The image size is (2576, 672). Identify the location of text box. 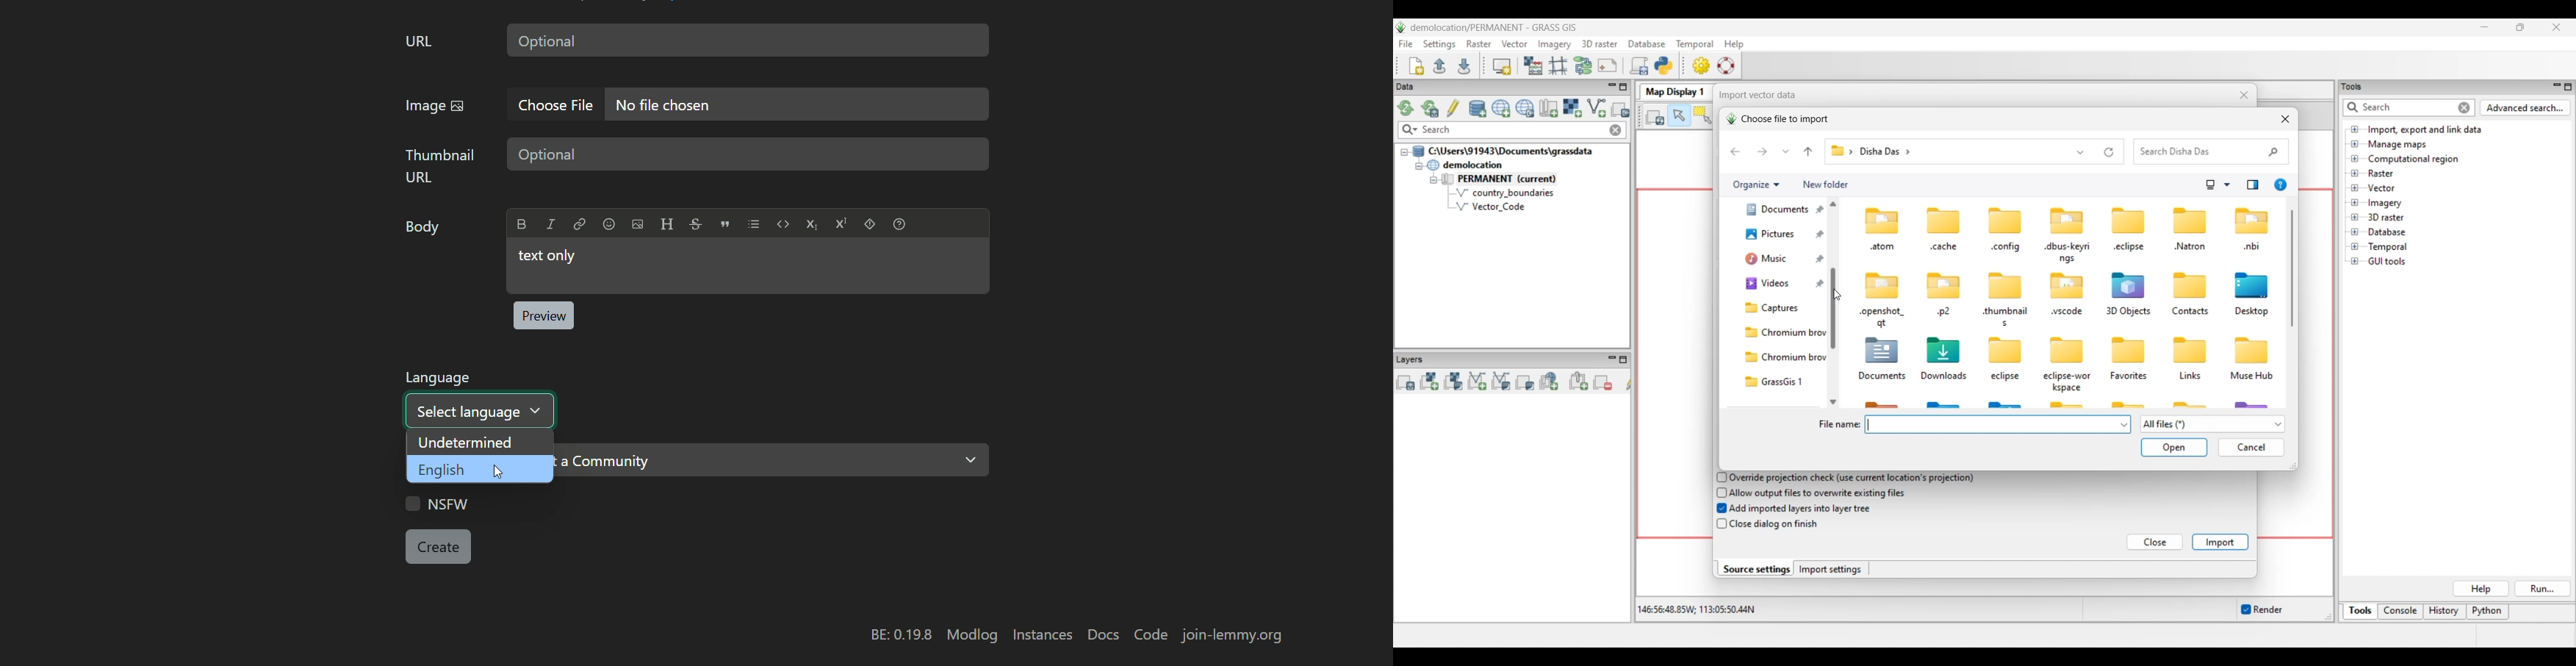
(747, 266).